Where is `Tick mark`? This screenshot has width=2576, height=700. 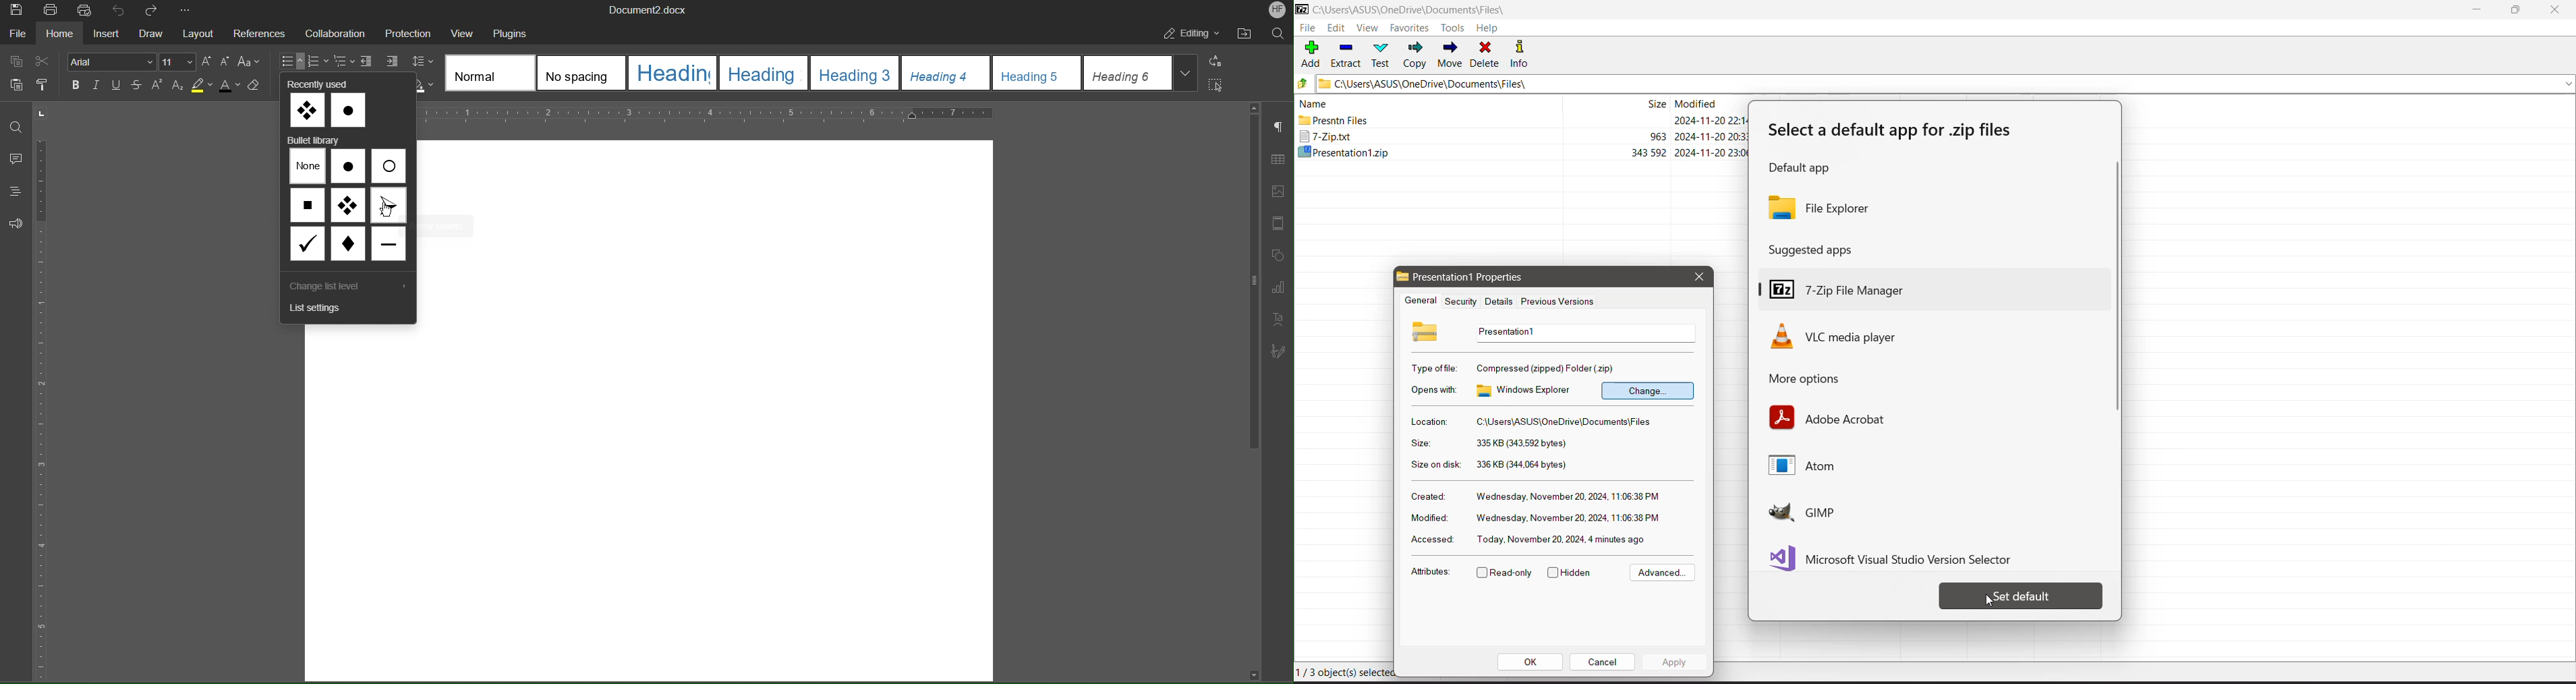 Tick mark is located at coordinates (308, 244).